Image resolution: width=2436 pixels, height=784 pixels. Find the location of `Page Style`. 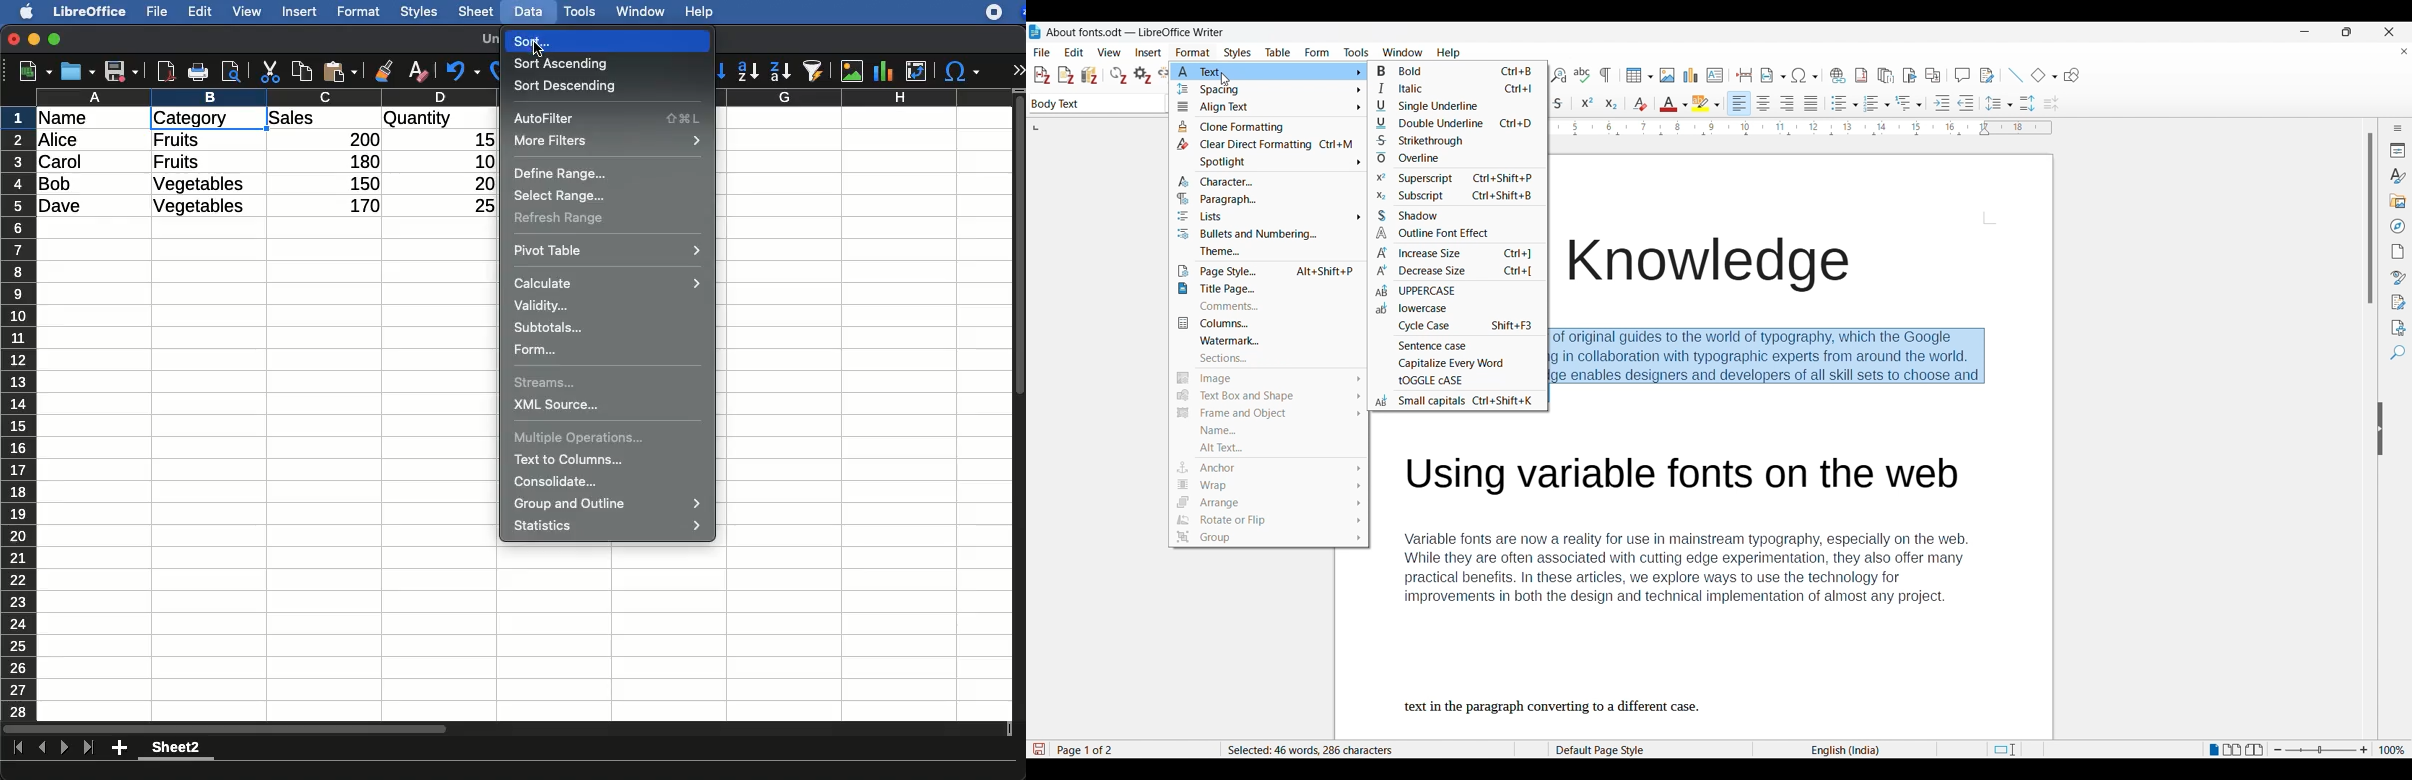

Page Style is located at coordinates (1266, 271).